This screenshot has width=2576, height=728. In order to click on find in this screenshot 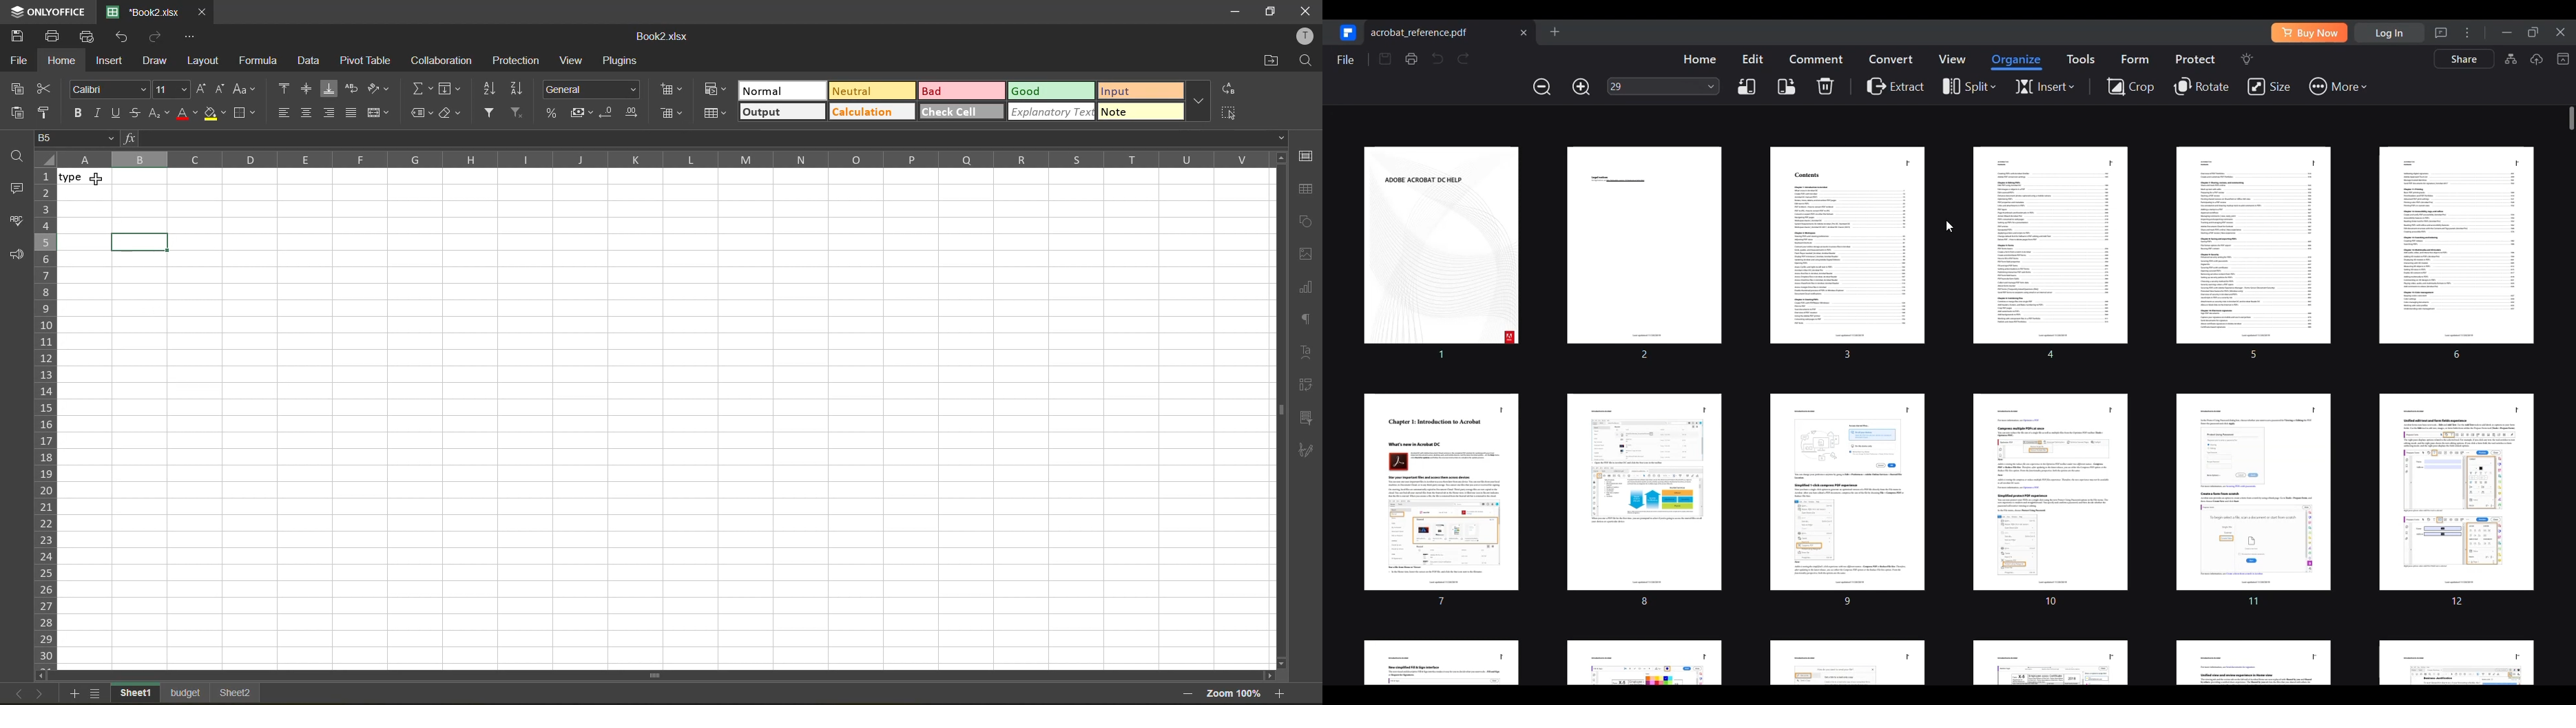, I will do `click(1305, 61)`.